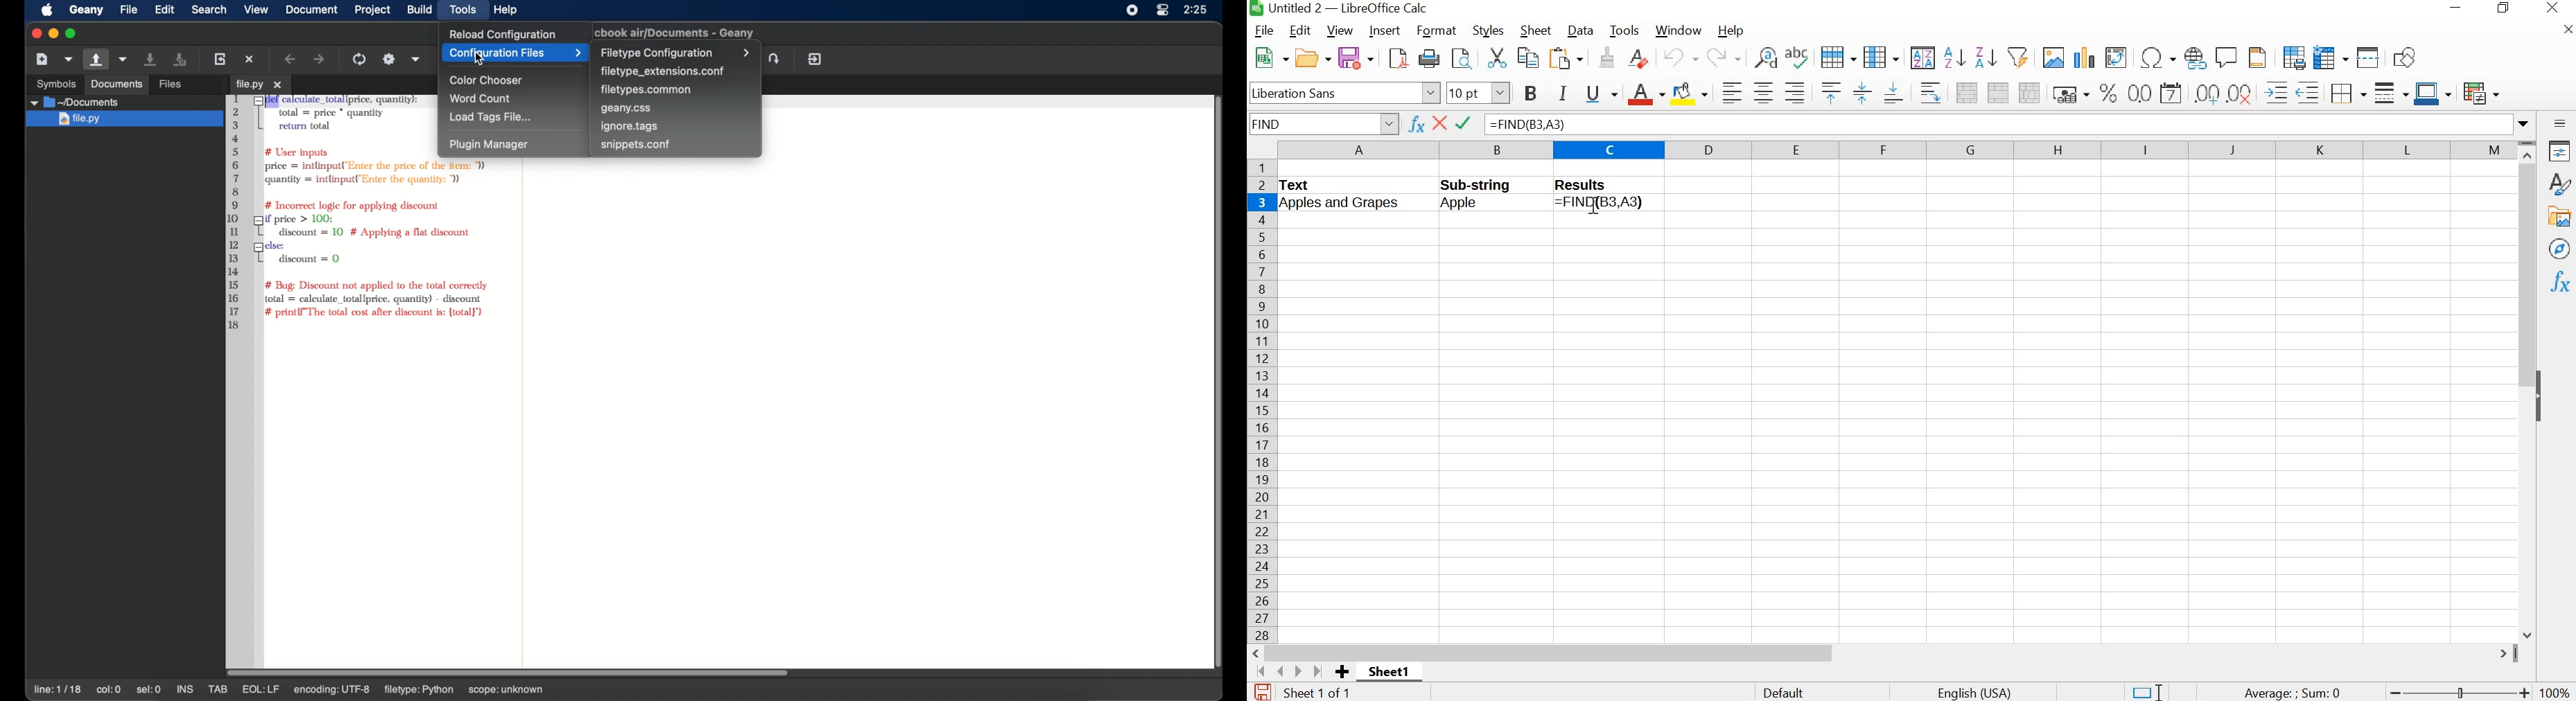 The image size is (2576, 728). What do you see at coordinates (1357, 57) in the screenshot?
I see `save` at bounding box center [1357, 57].